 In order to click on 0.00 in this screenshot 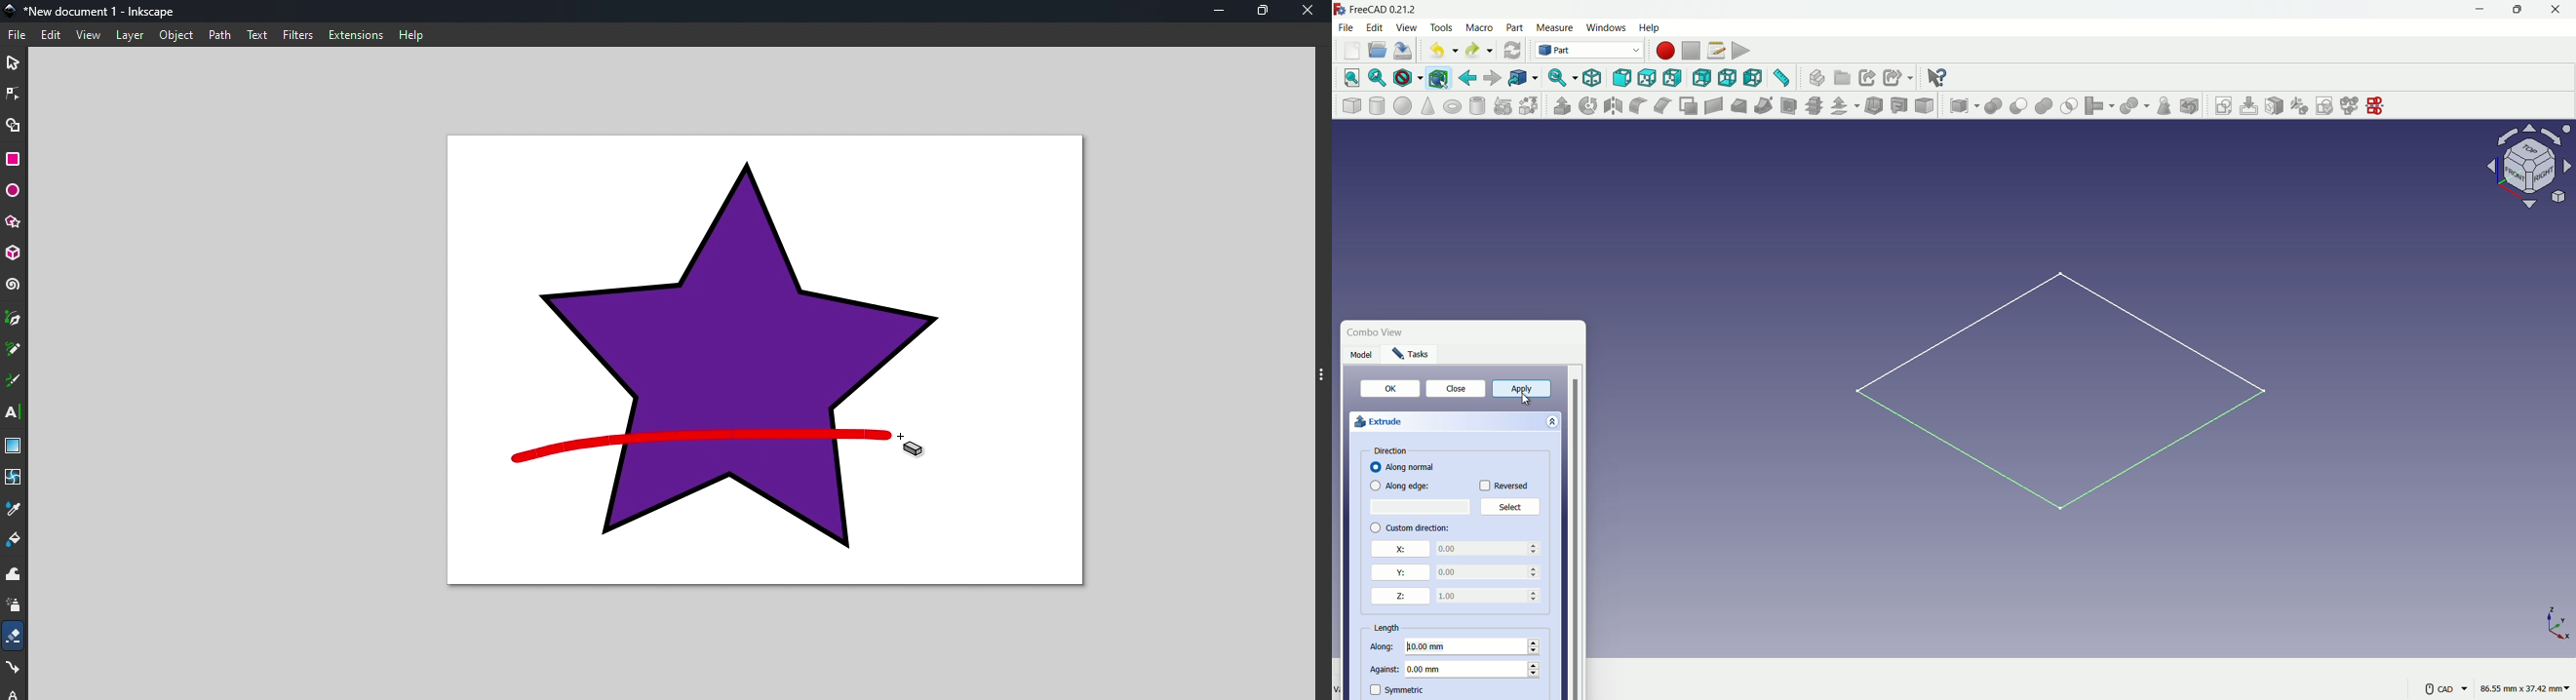, I will do `click(1489, 548)`.